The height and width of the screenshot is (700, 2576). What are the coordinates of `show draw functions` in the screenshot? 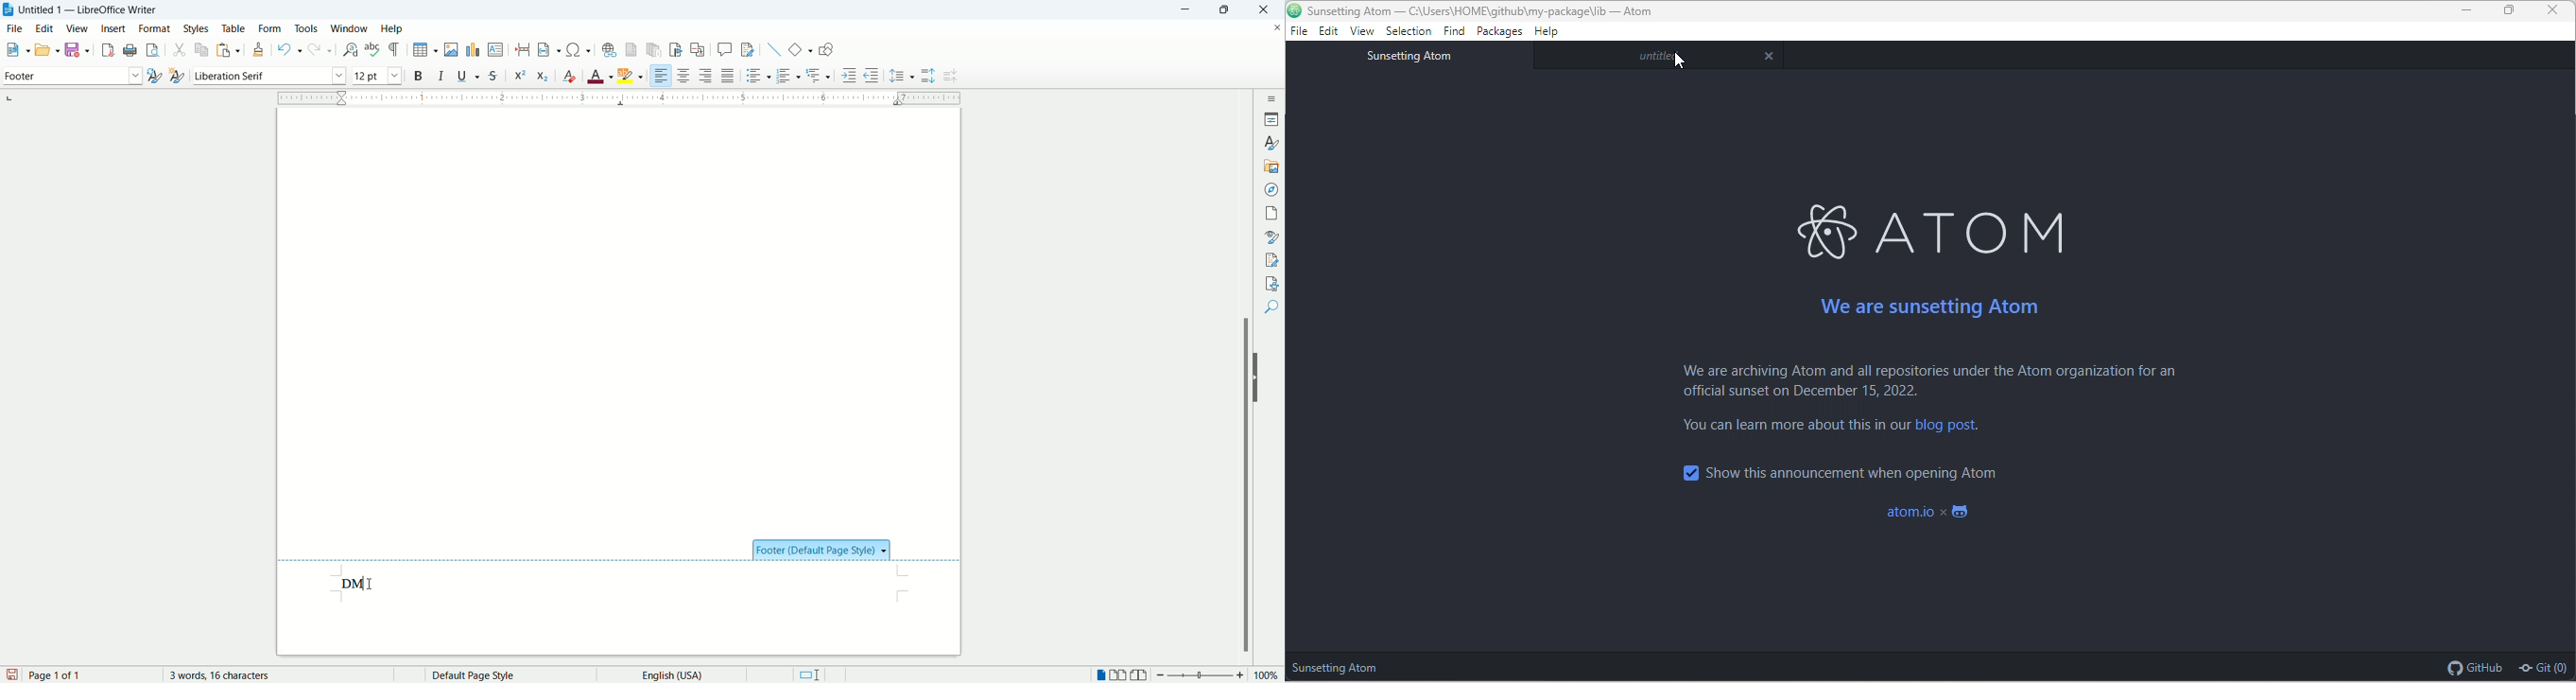 It's located at (826, 51).